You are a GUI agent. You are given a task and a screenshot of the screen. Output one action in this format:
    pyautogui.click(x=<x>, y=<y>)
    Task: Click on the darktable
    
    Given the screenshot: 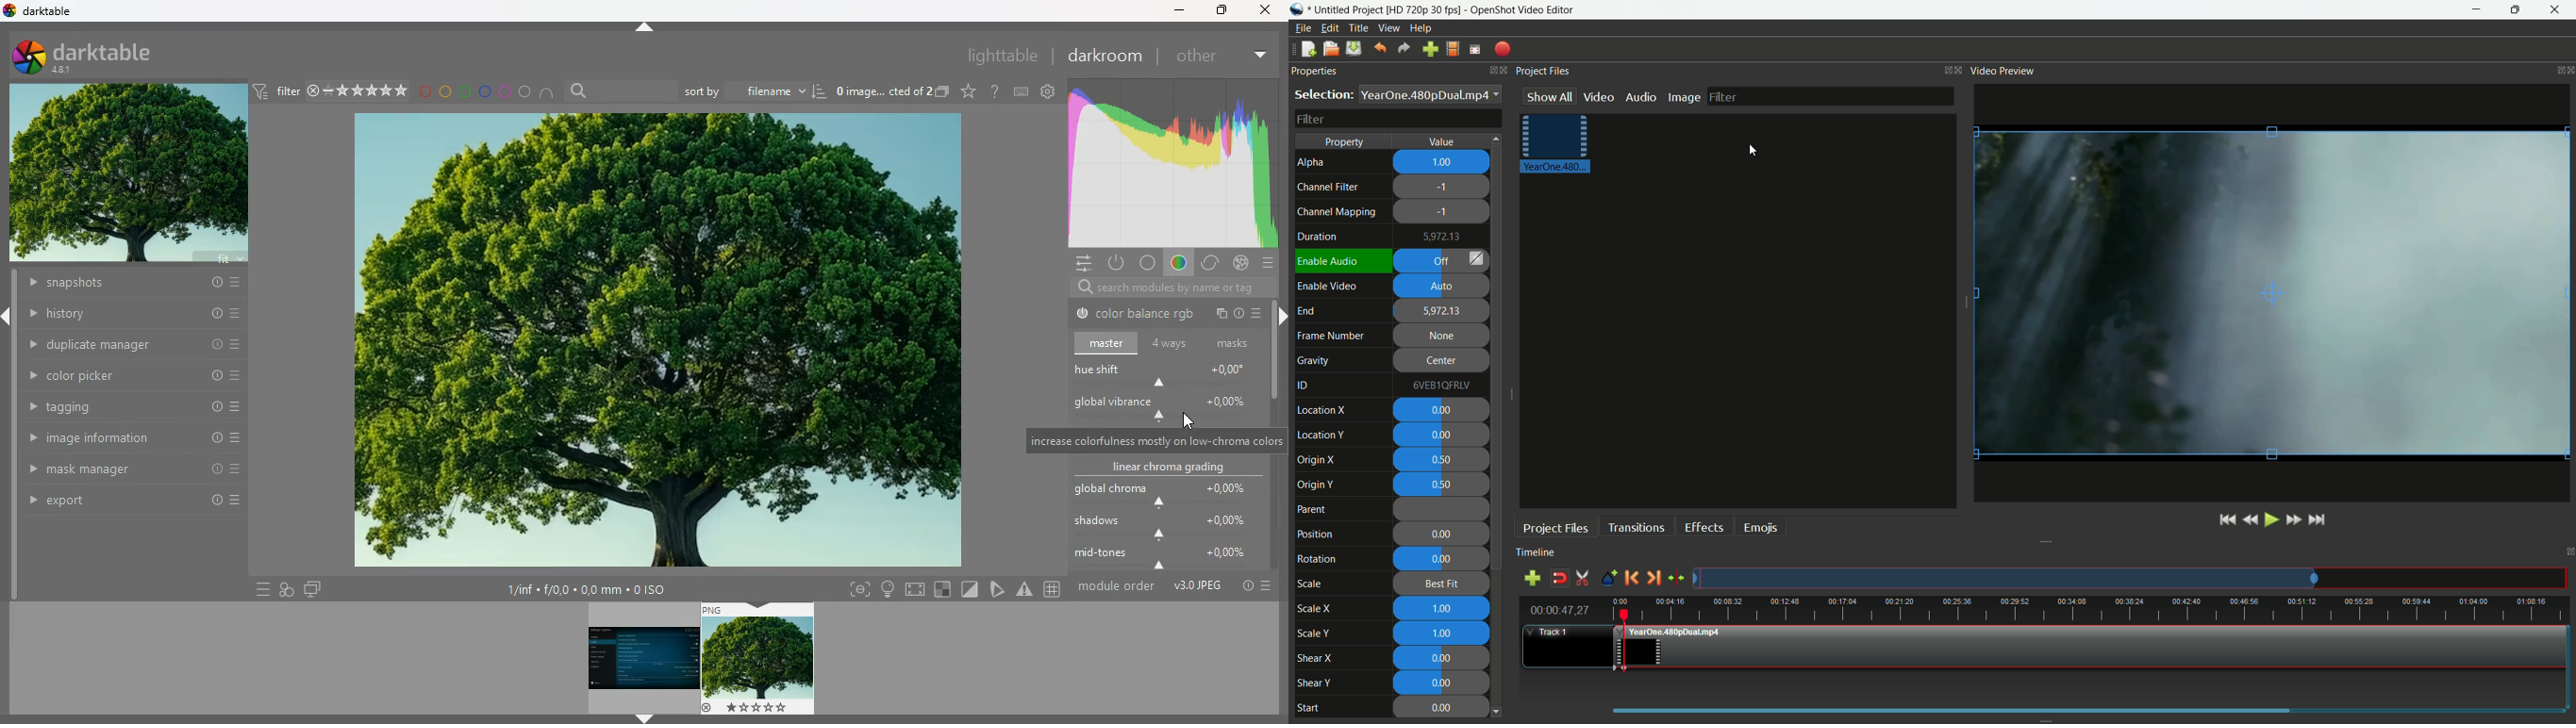 What is the action you would take?
    pyautogui.click(x=98, y=56)
    